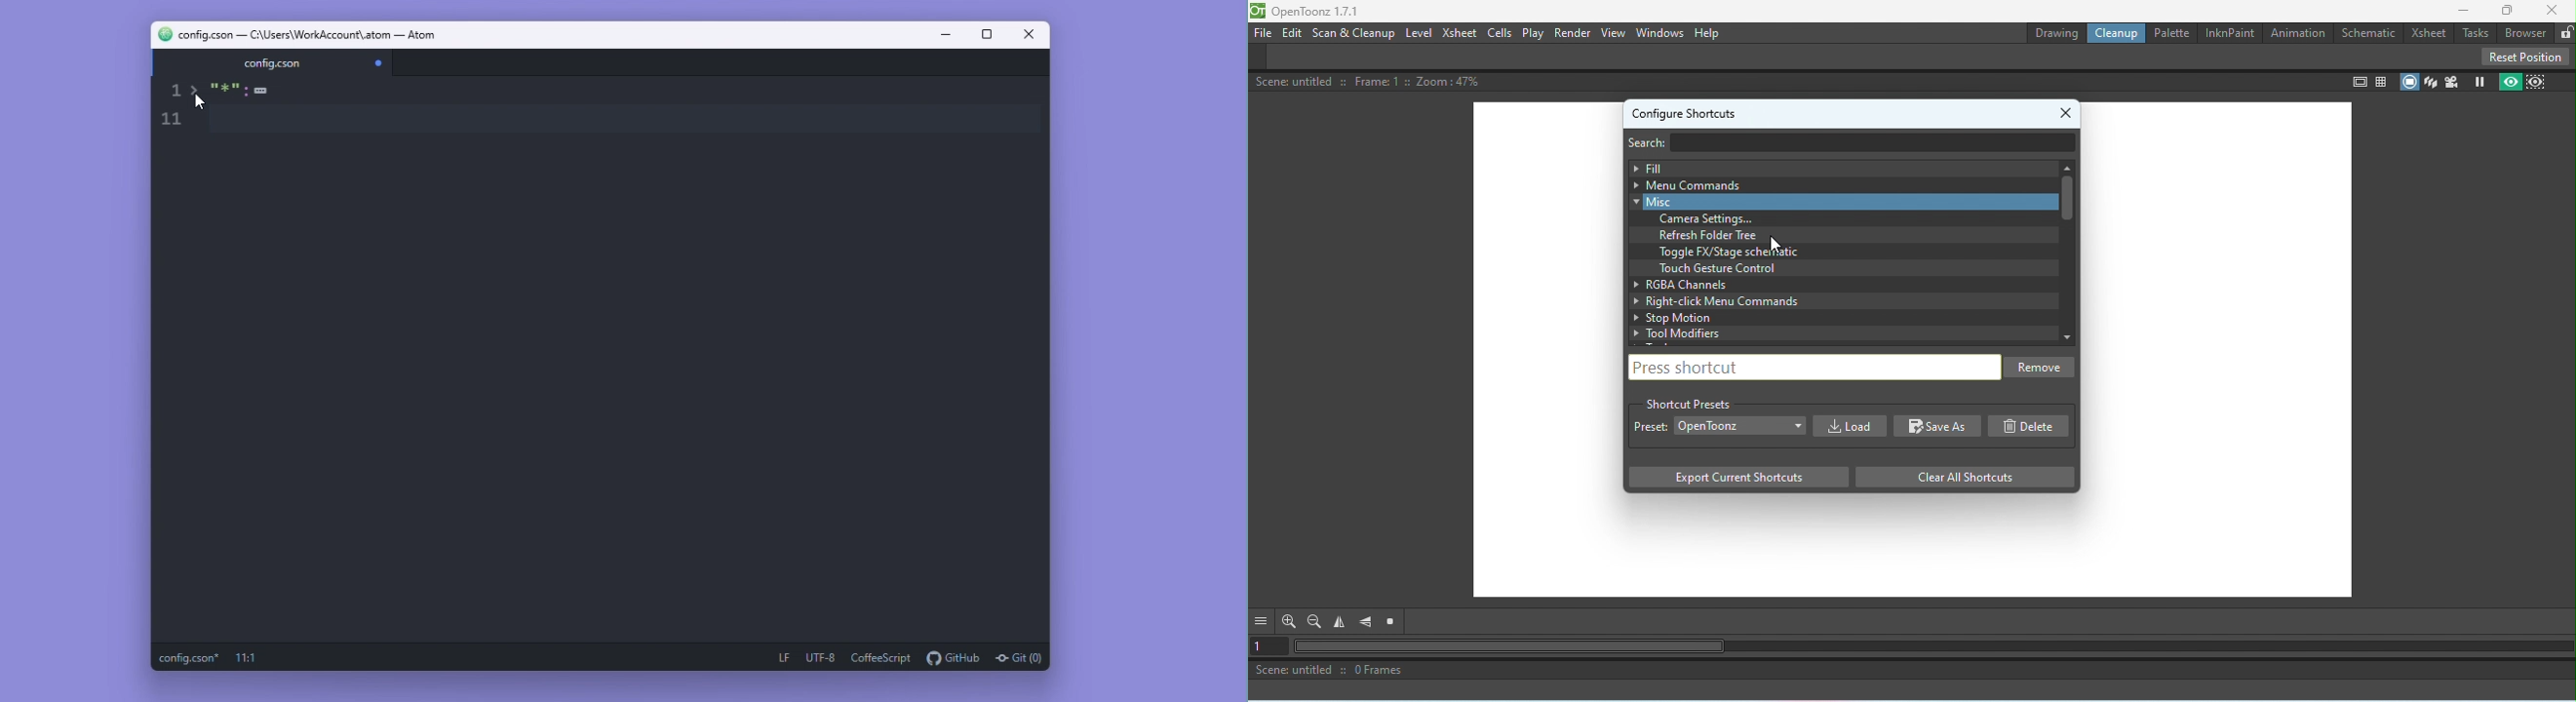  Describe the element at coordinates (319, 36) in the screenshot. I see `configcson - C :\users\workaccount\atom-atom` at that location.